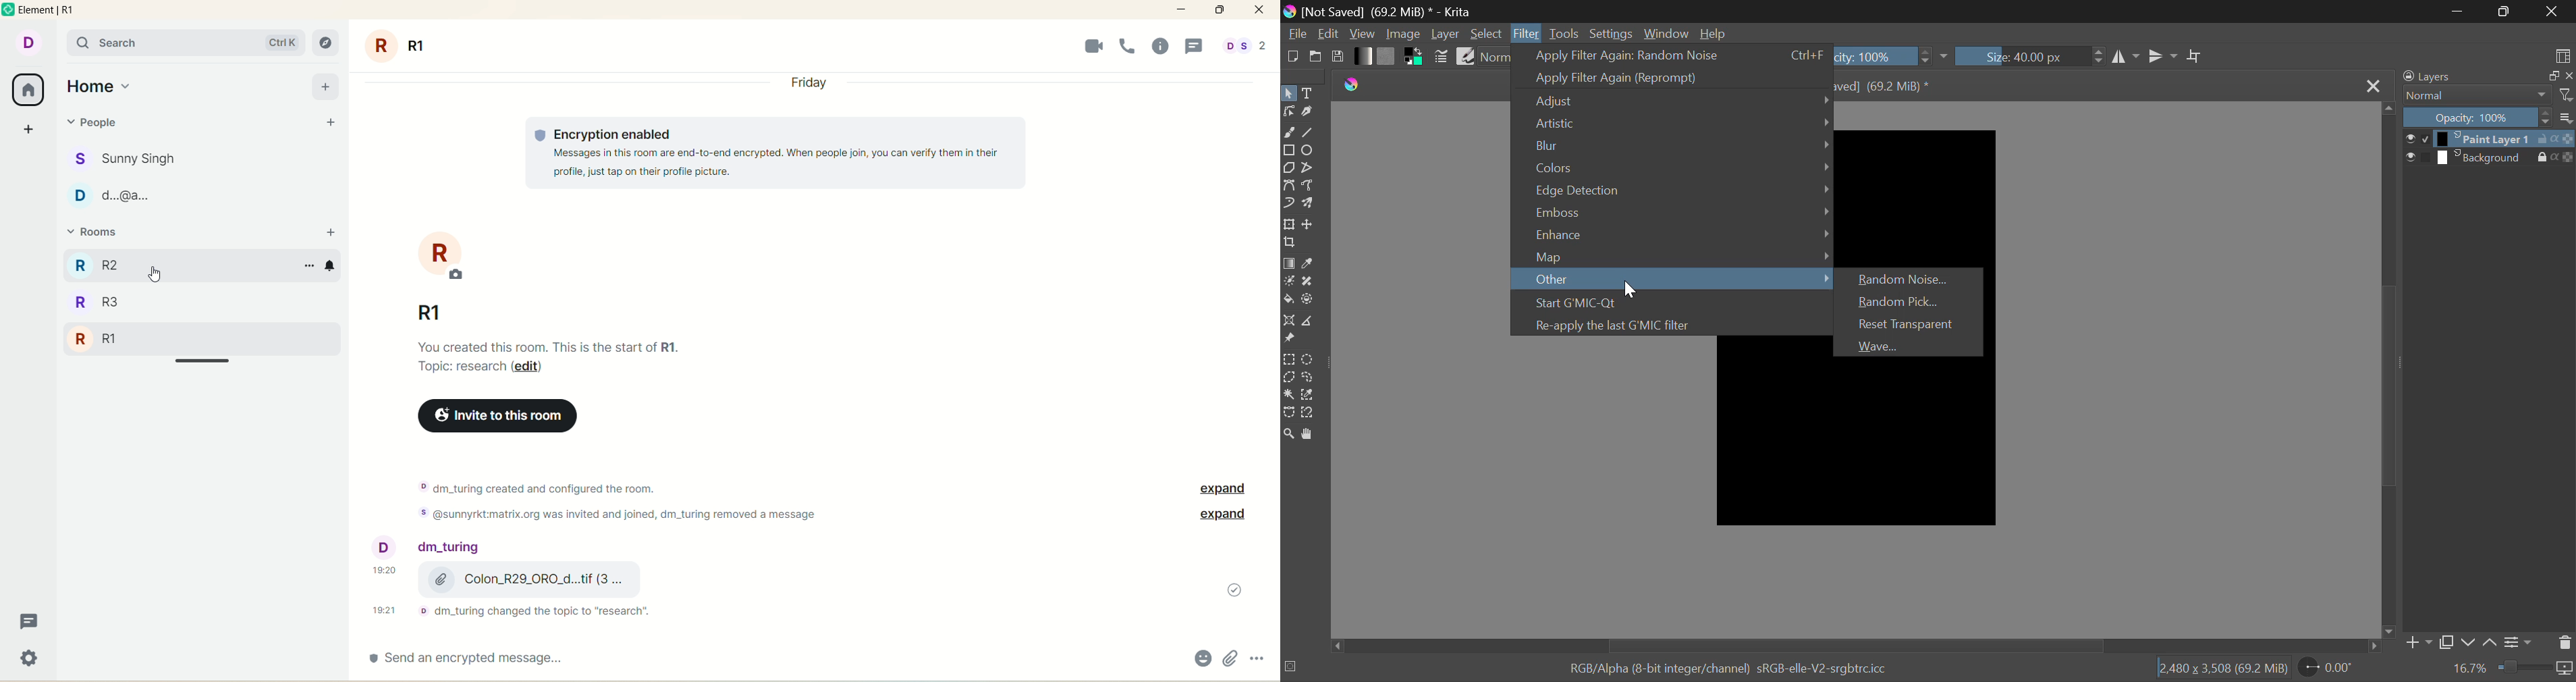 This screenshot has height=700, width=2576. Describe the element at coordinates (2567, 116) in the screenshot. I see `options` at that location.